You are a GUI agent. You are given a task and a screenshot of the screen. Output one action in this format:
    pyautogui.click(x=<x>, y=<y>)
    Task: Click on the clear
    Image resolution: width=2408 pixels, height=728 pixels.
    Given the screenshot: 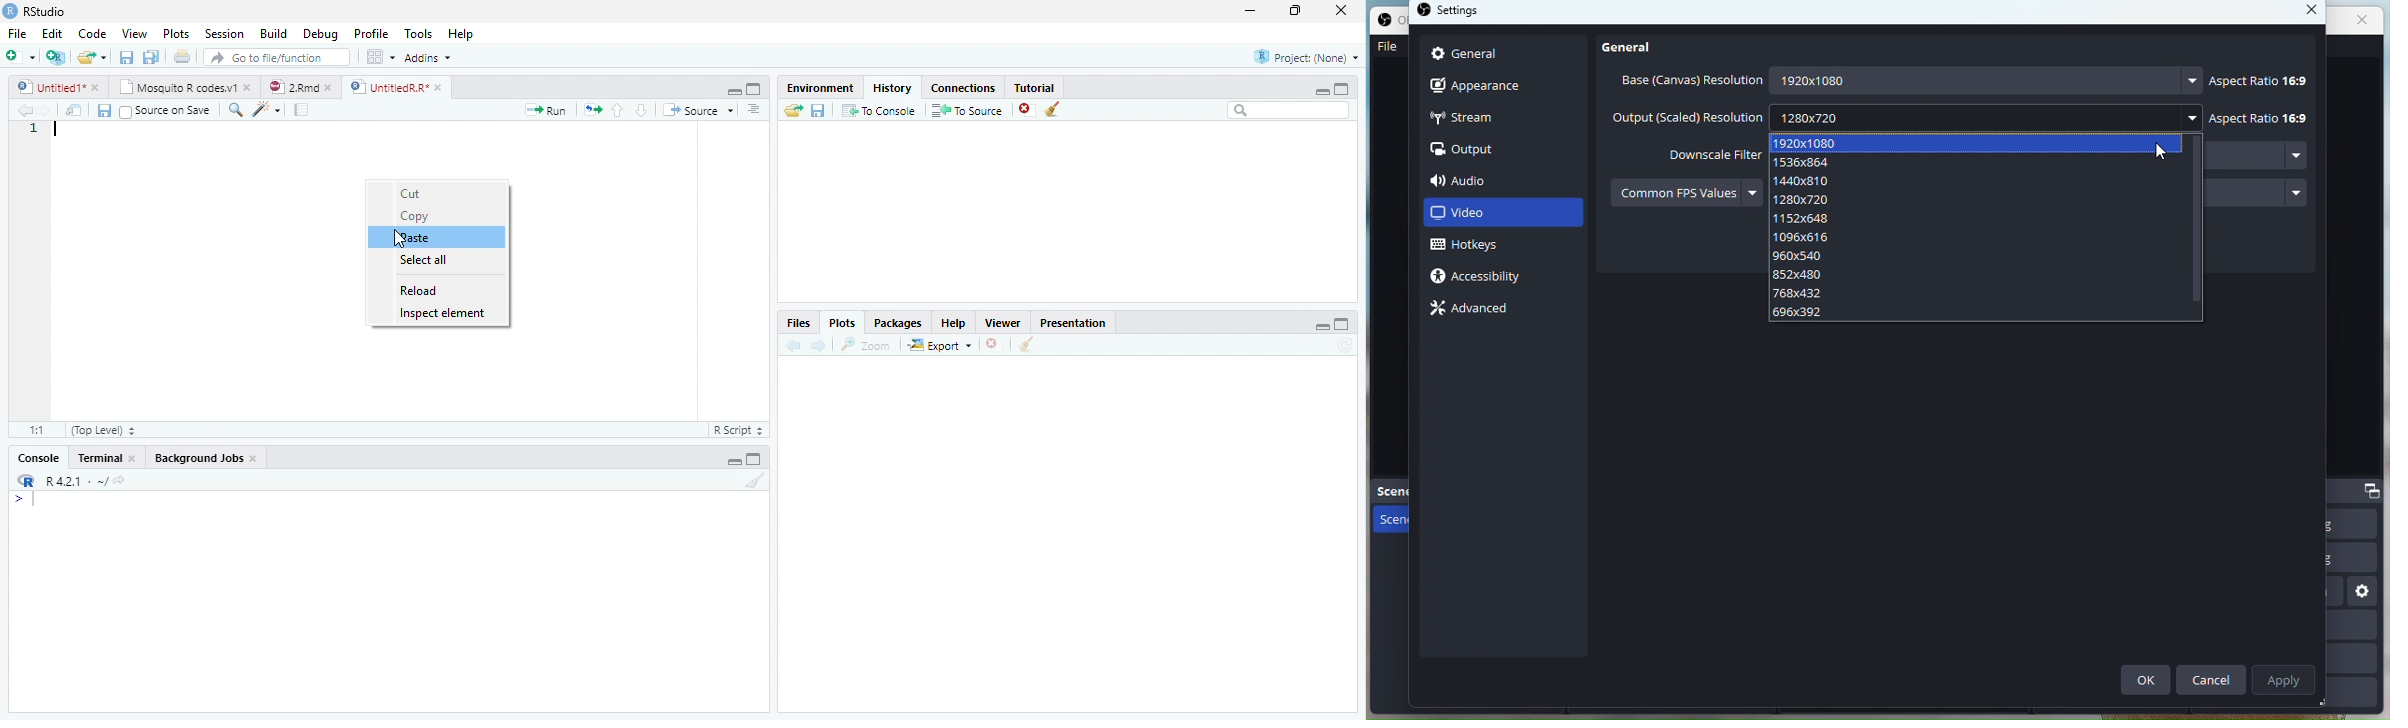 What is the action you would take?
    pyautogui.click(x=1053, y=110)
    